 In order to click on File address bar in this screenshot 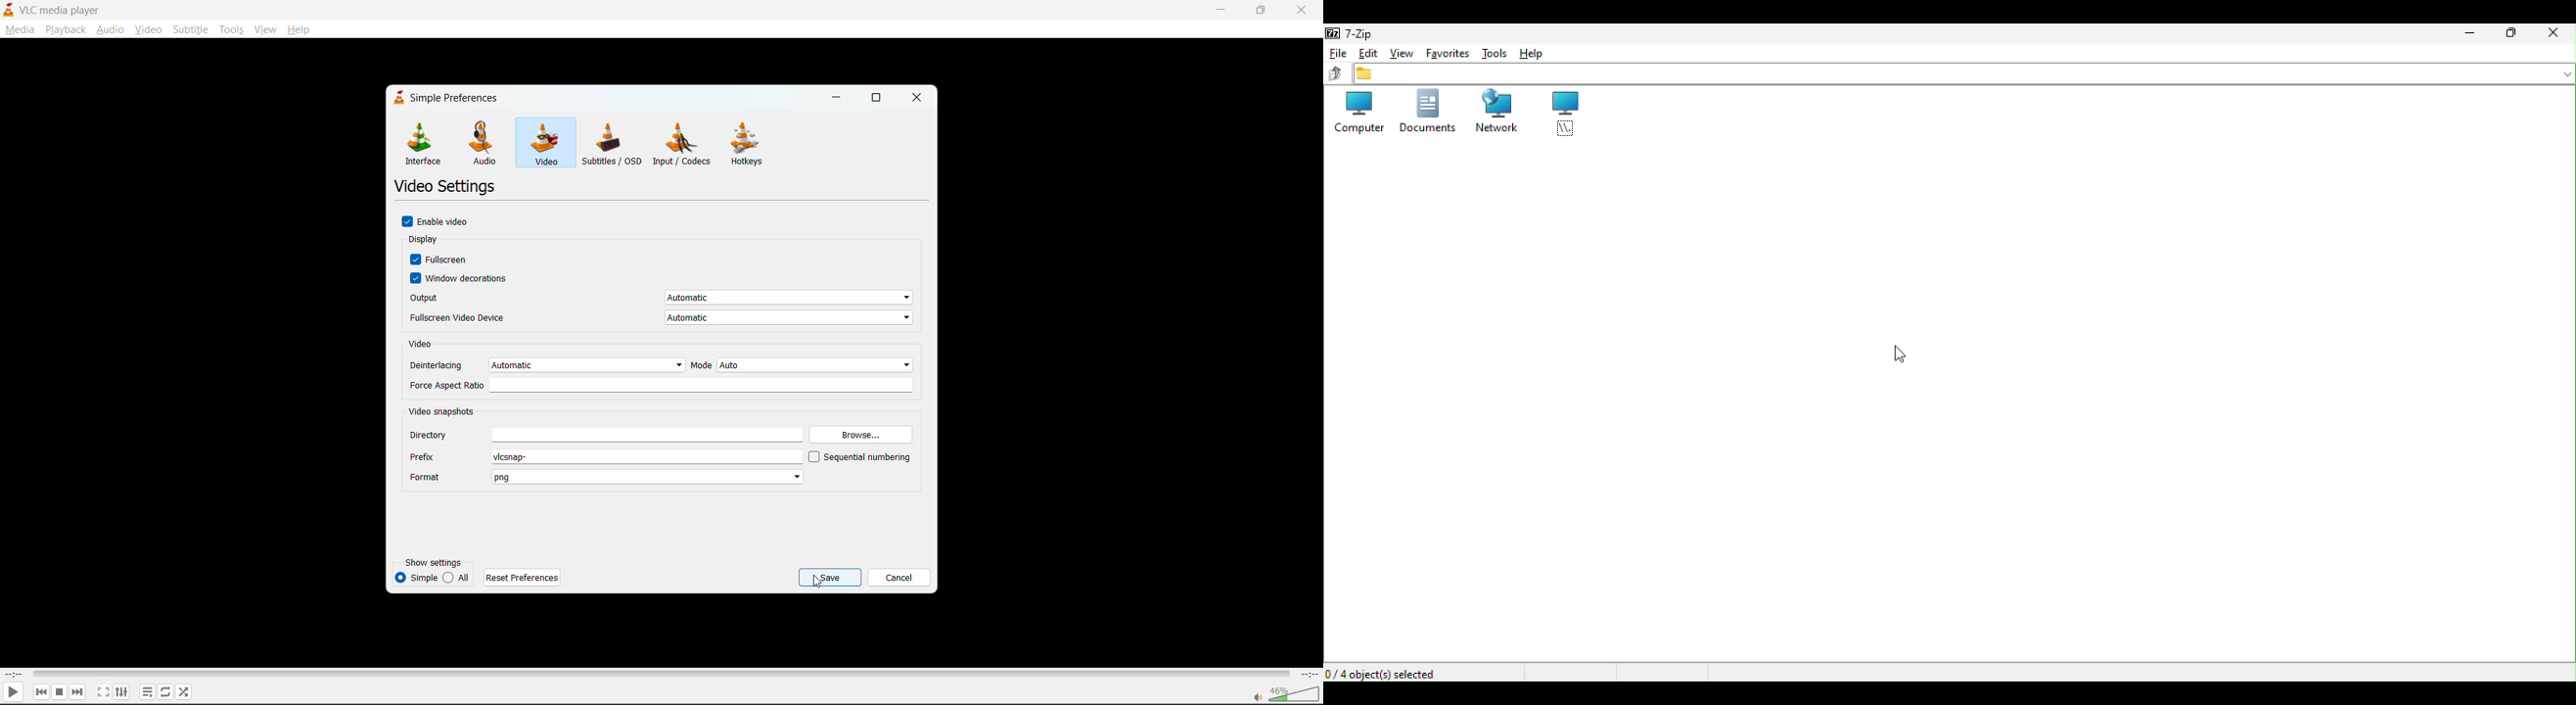, I will do `click(1962, 75)`.